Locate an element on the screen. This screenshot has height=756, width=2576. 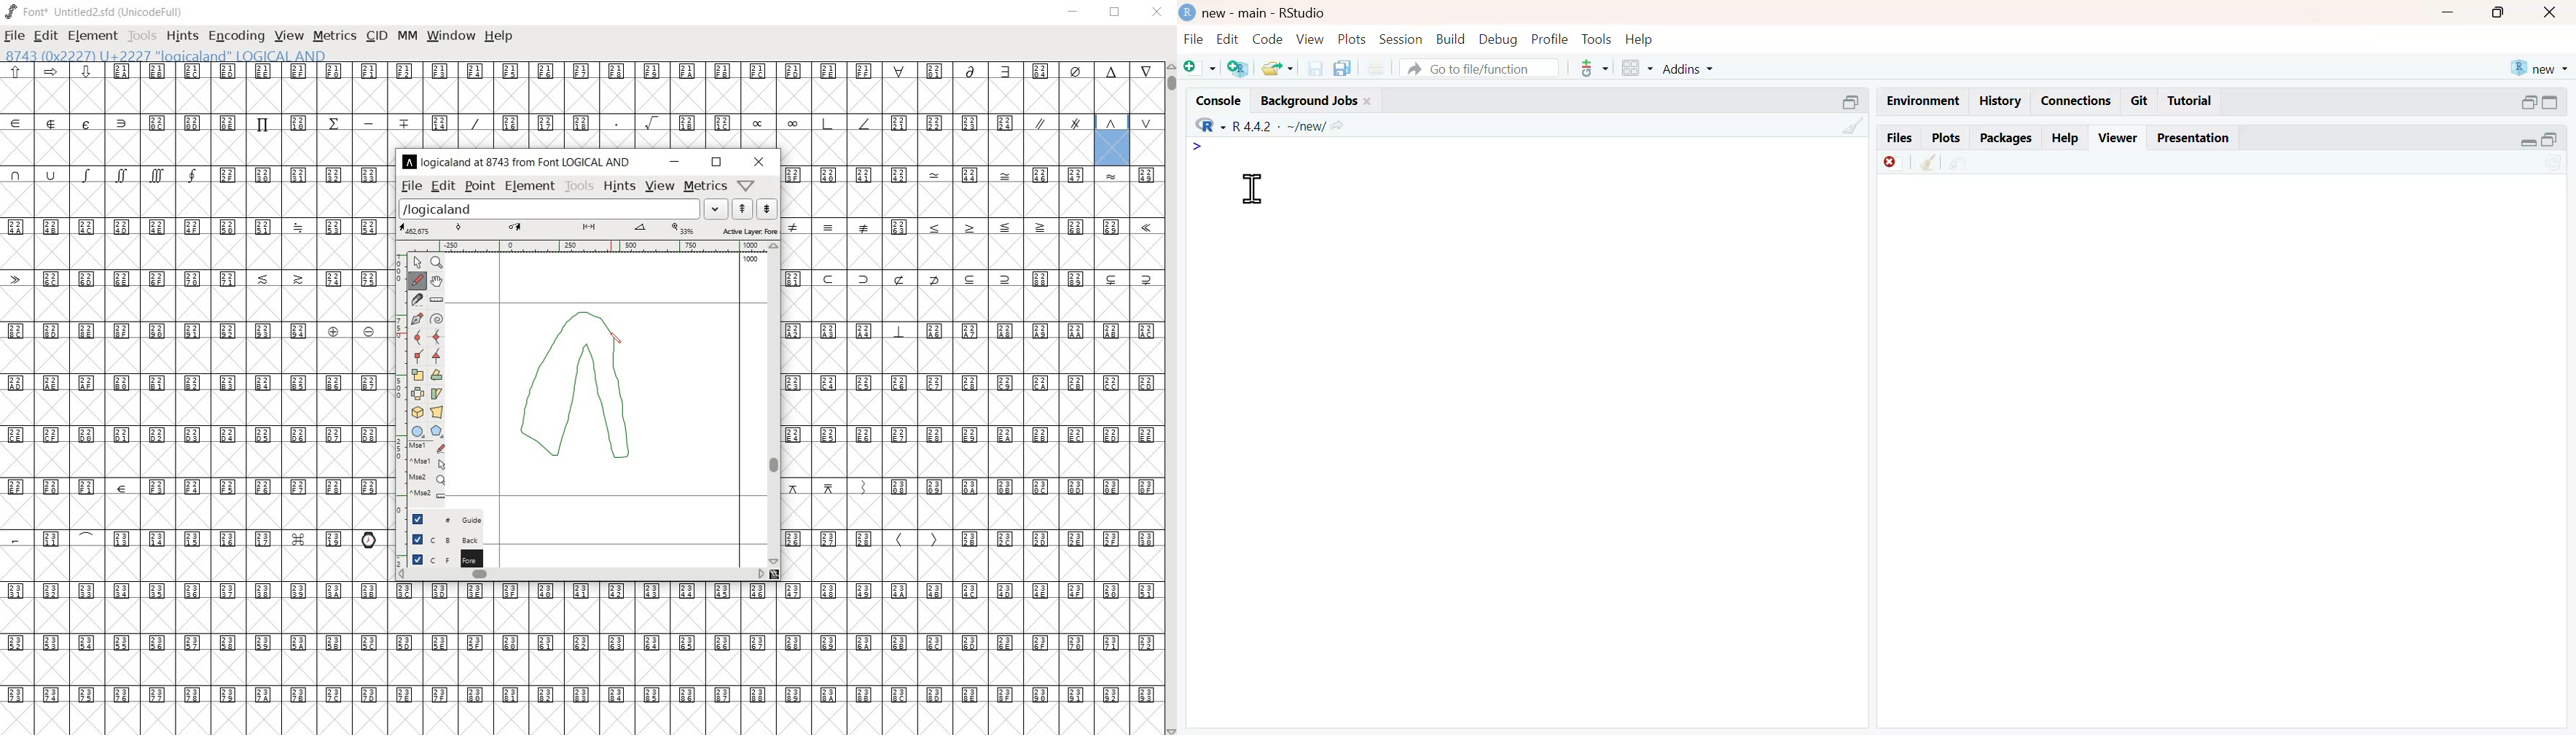
cid is located at coordinates (377, 35).